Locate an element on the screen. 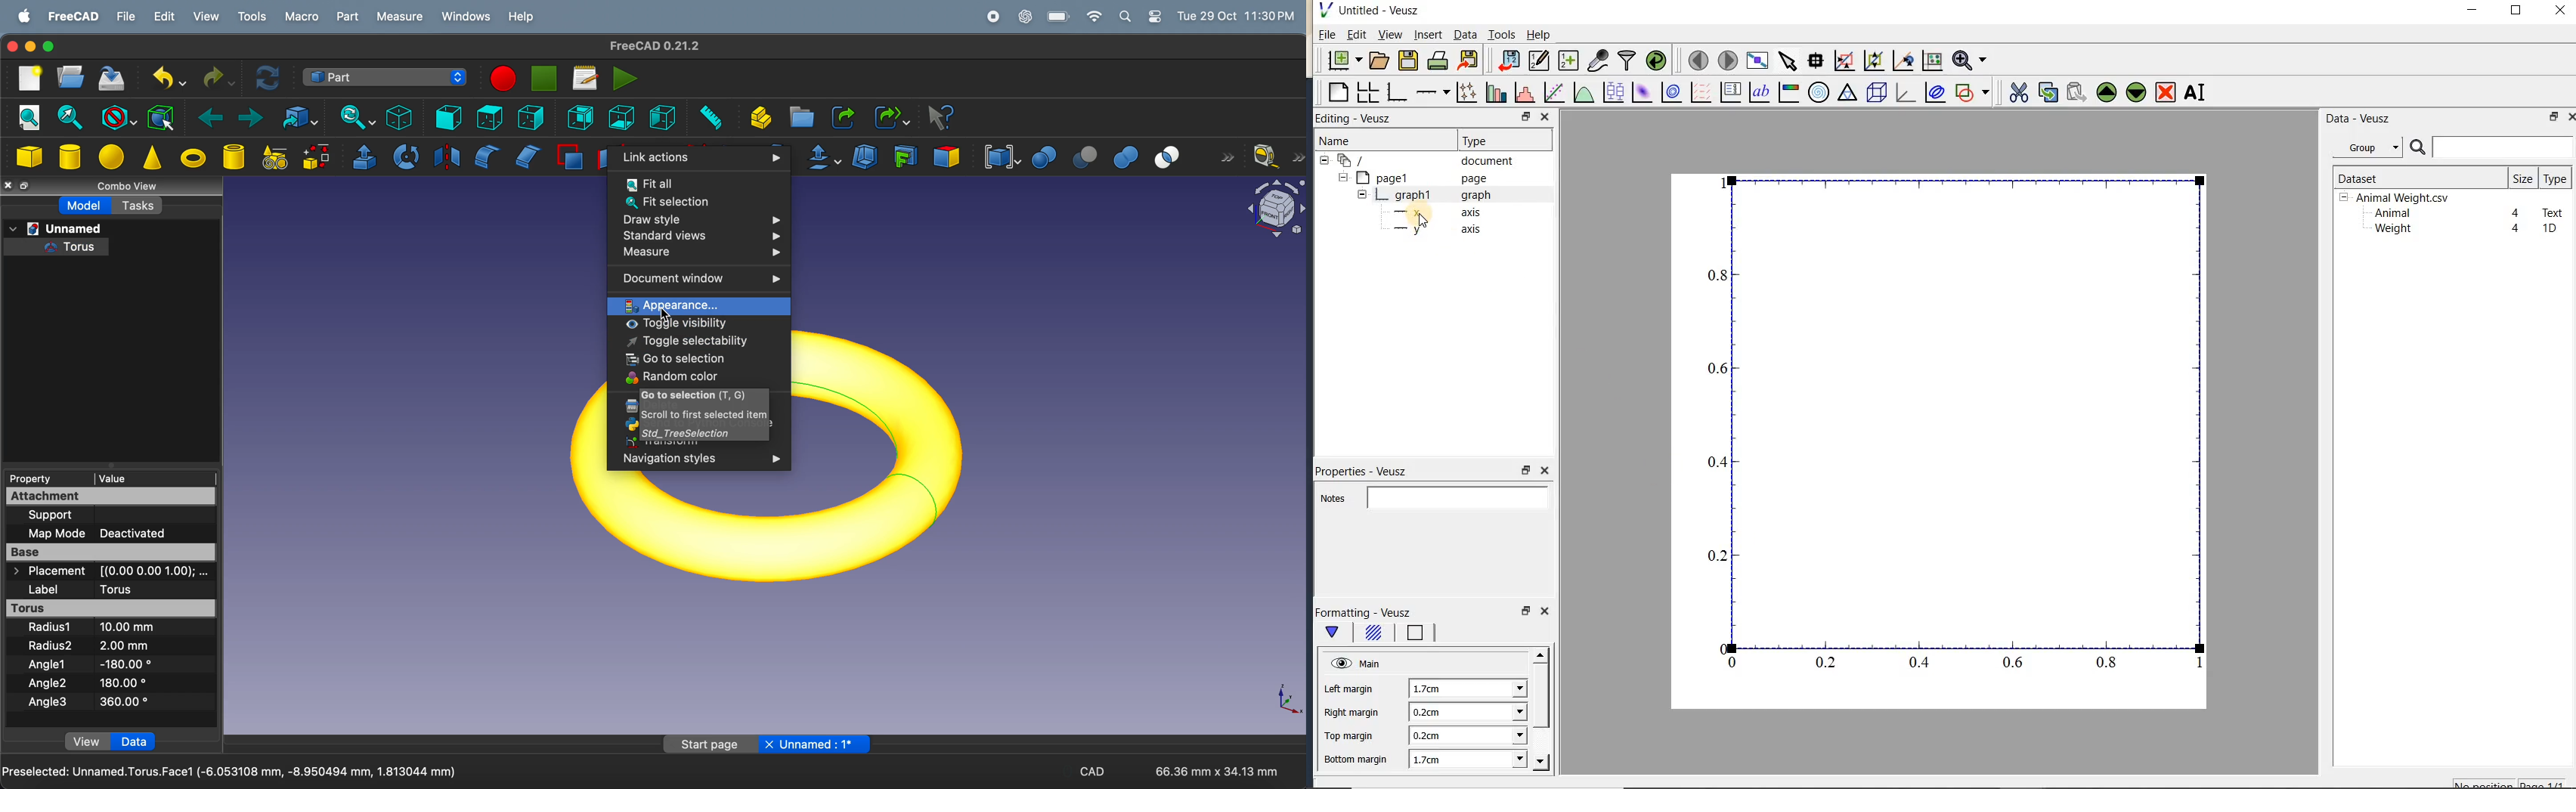  toggle selectability is located at coordinates (693, 342).